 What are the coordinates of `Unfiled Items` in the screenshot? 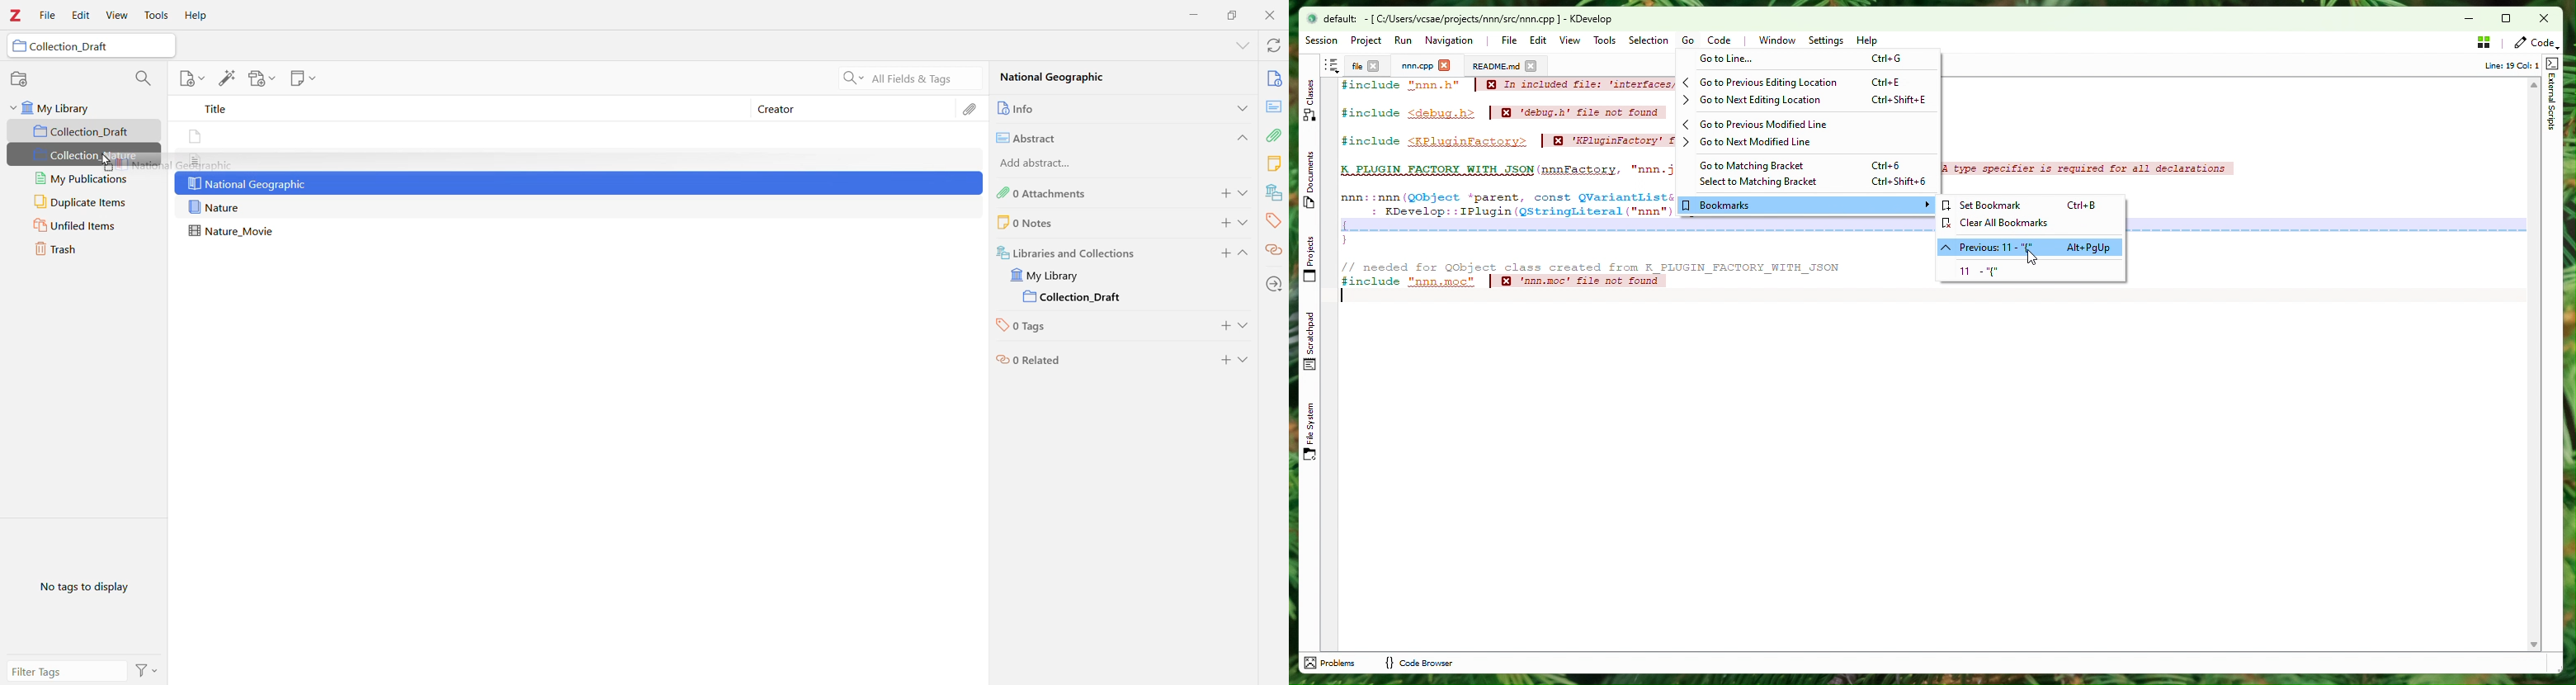 It's located at (85, 226).